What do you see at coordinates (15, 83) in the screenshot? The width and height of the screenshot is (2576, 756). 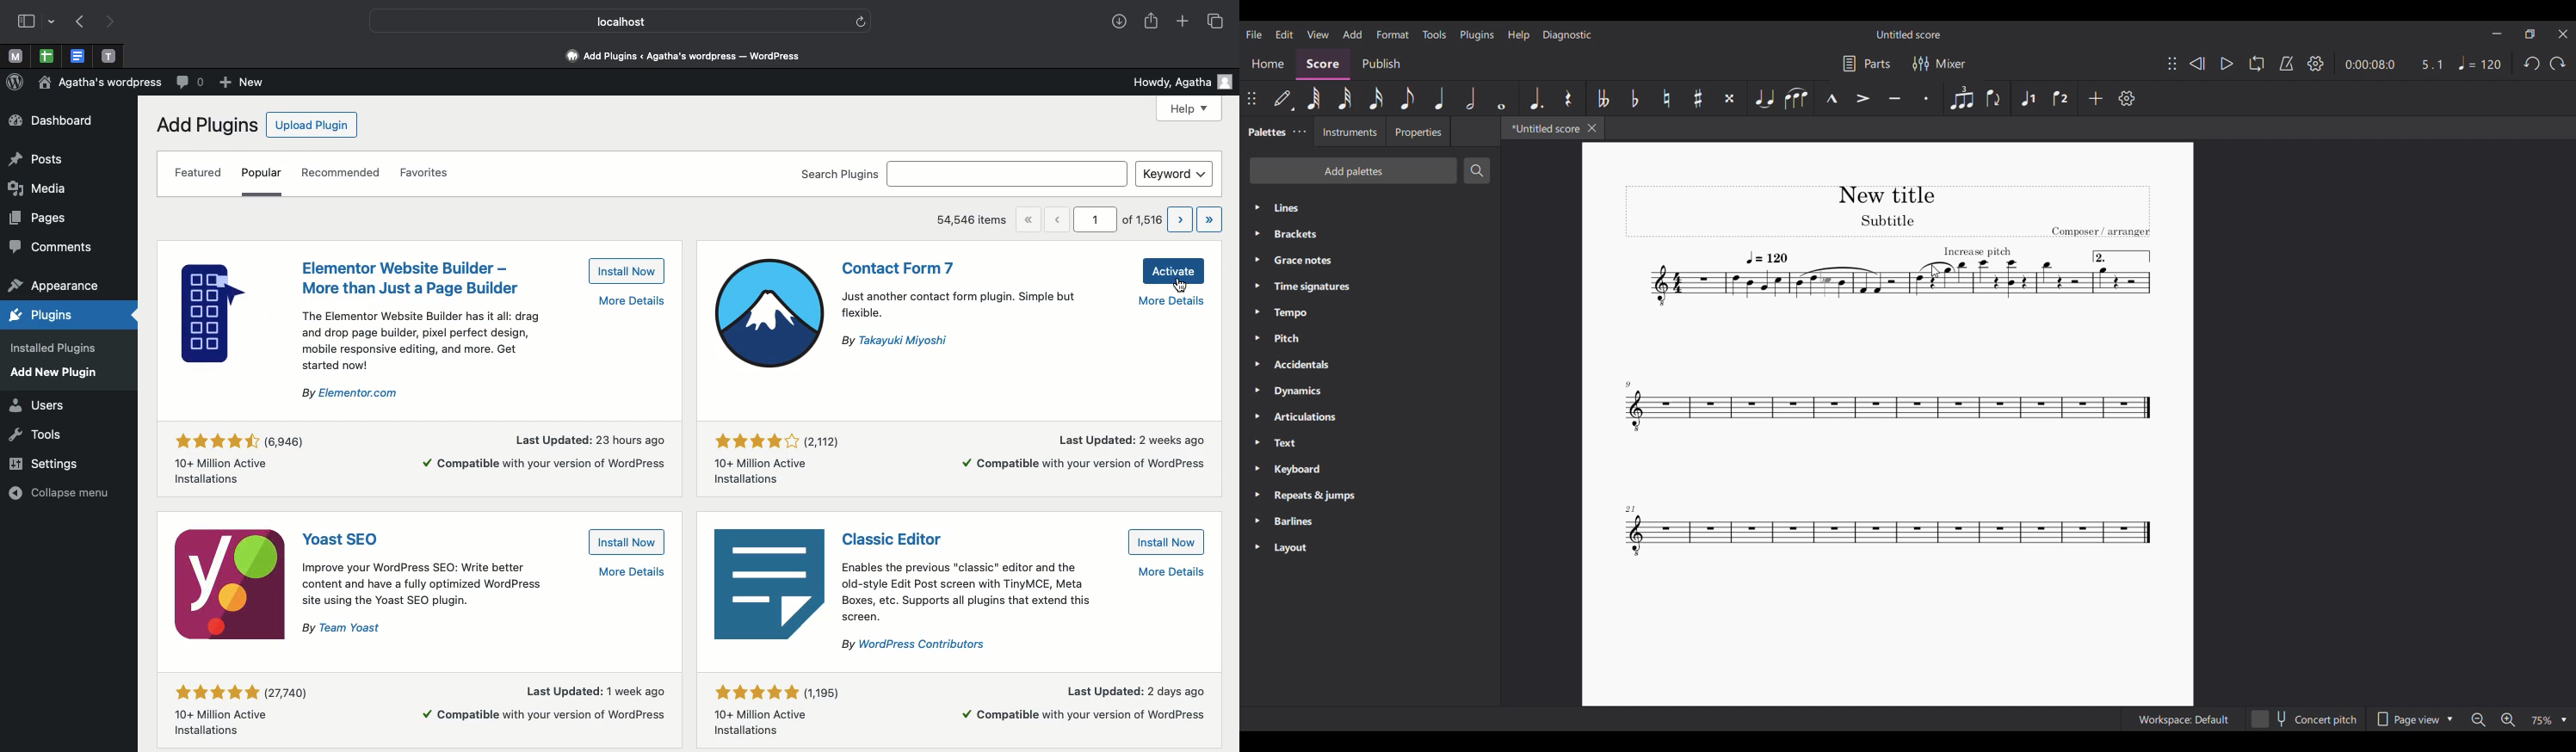 I see `Wordpress` at bounding box center [15, 83].